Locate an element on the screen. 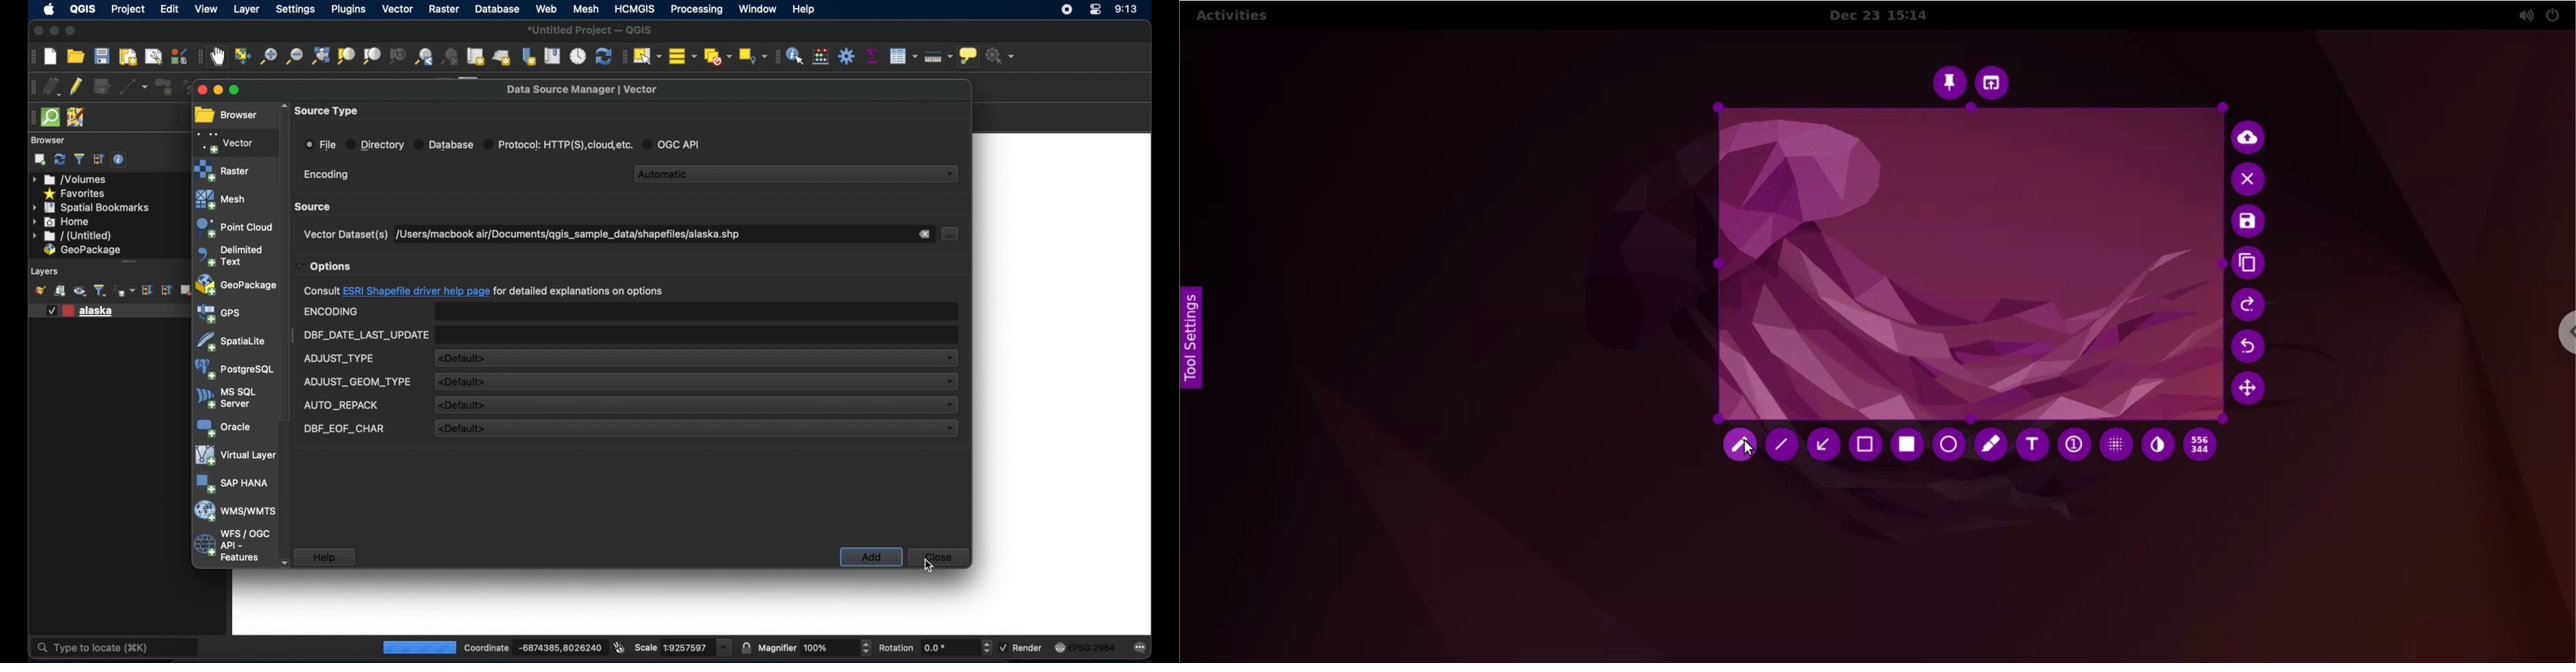  measure line is located at coordinates (939, 57).